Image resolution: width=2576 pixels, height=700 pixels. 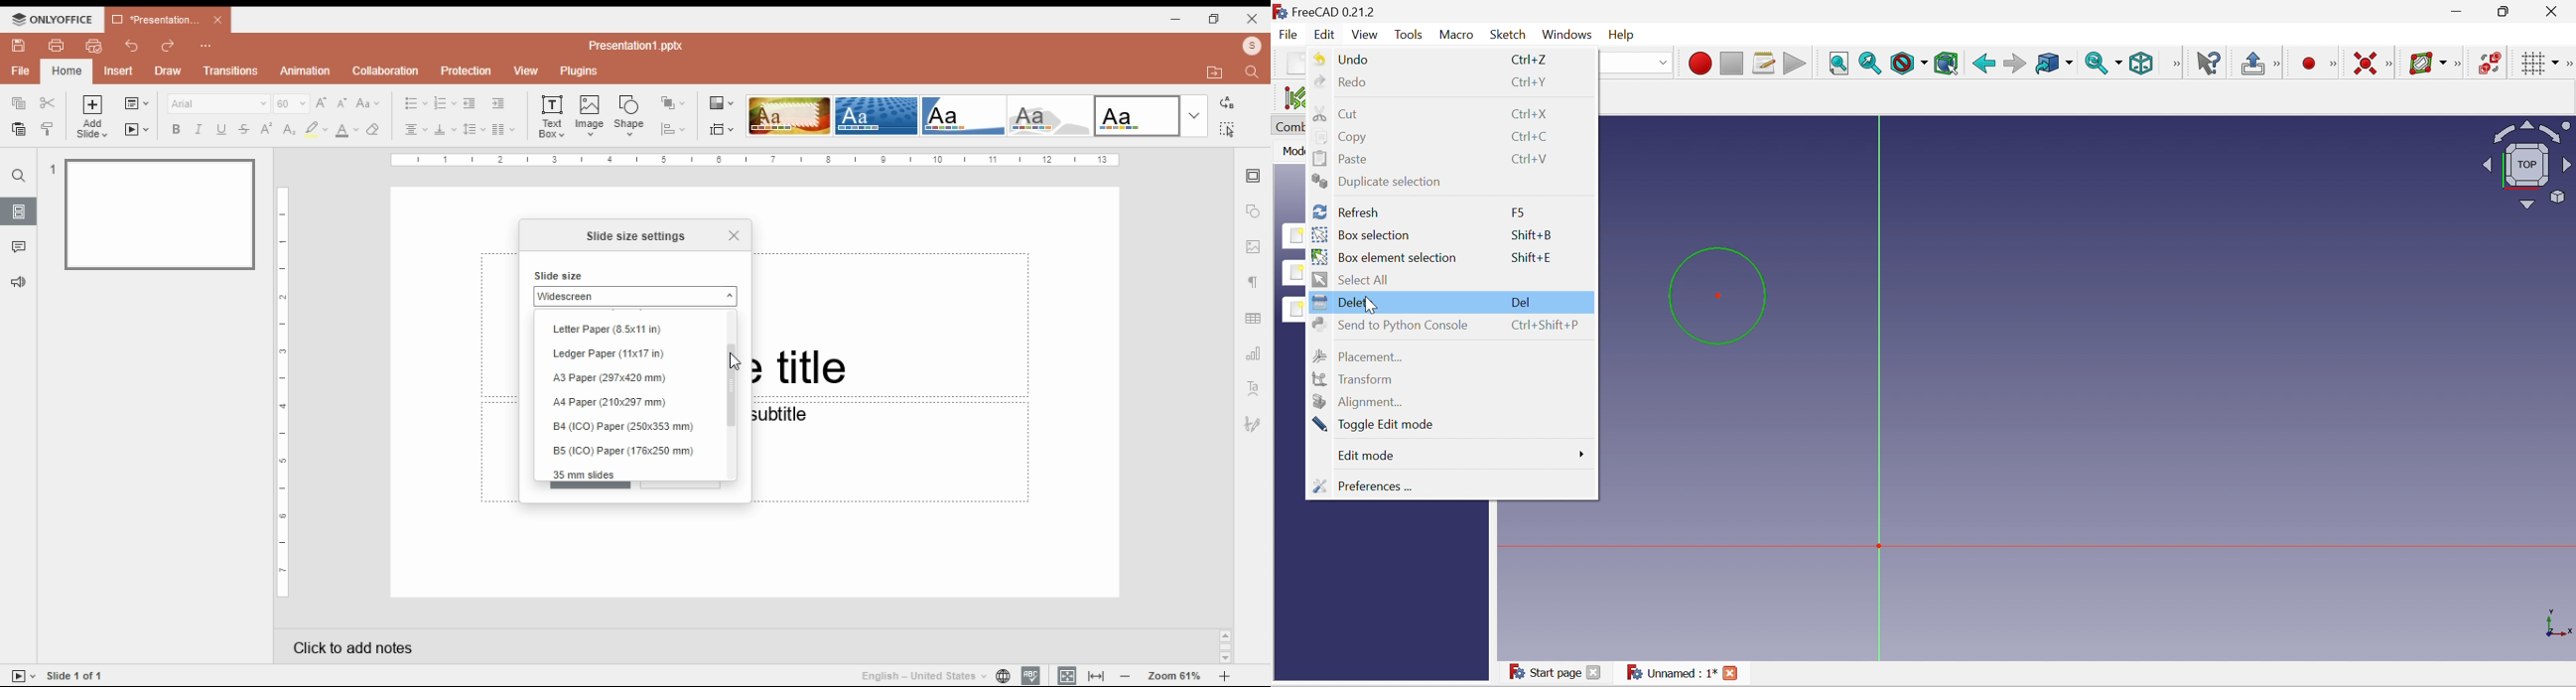 What do you see at coordinates (1531, 258) in the screenshot?
I see `Shift+E` at bounding box center [1531, 258].